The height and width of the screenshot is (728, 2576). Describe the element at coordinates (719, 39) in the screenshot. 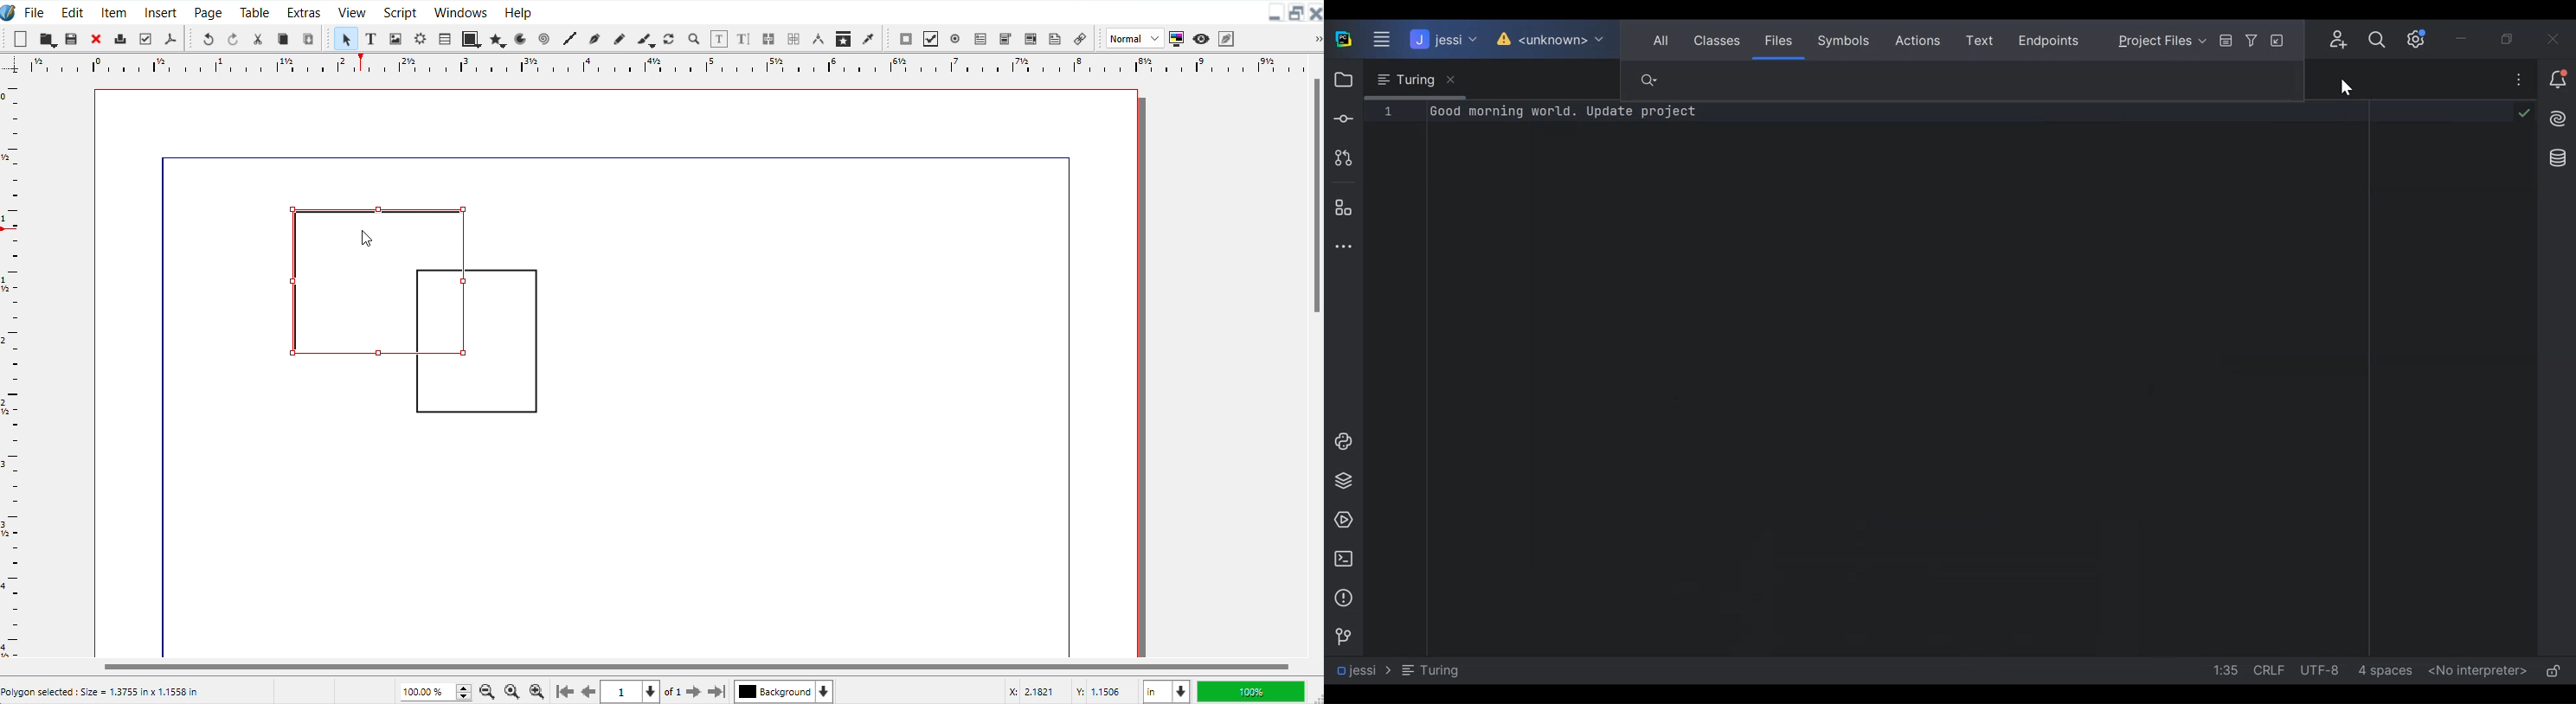

I see `Edit contents of frame` at that location.